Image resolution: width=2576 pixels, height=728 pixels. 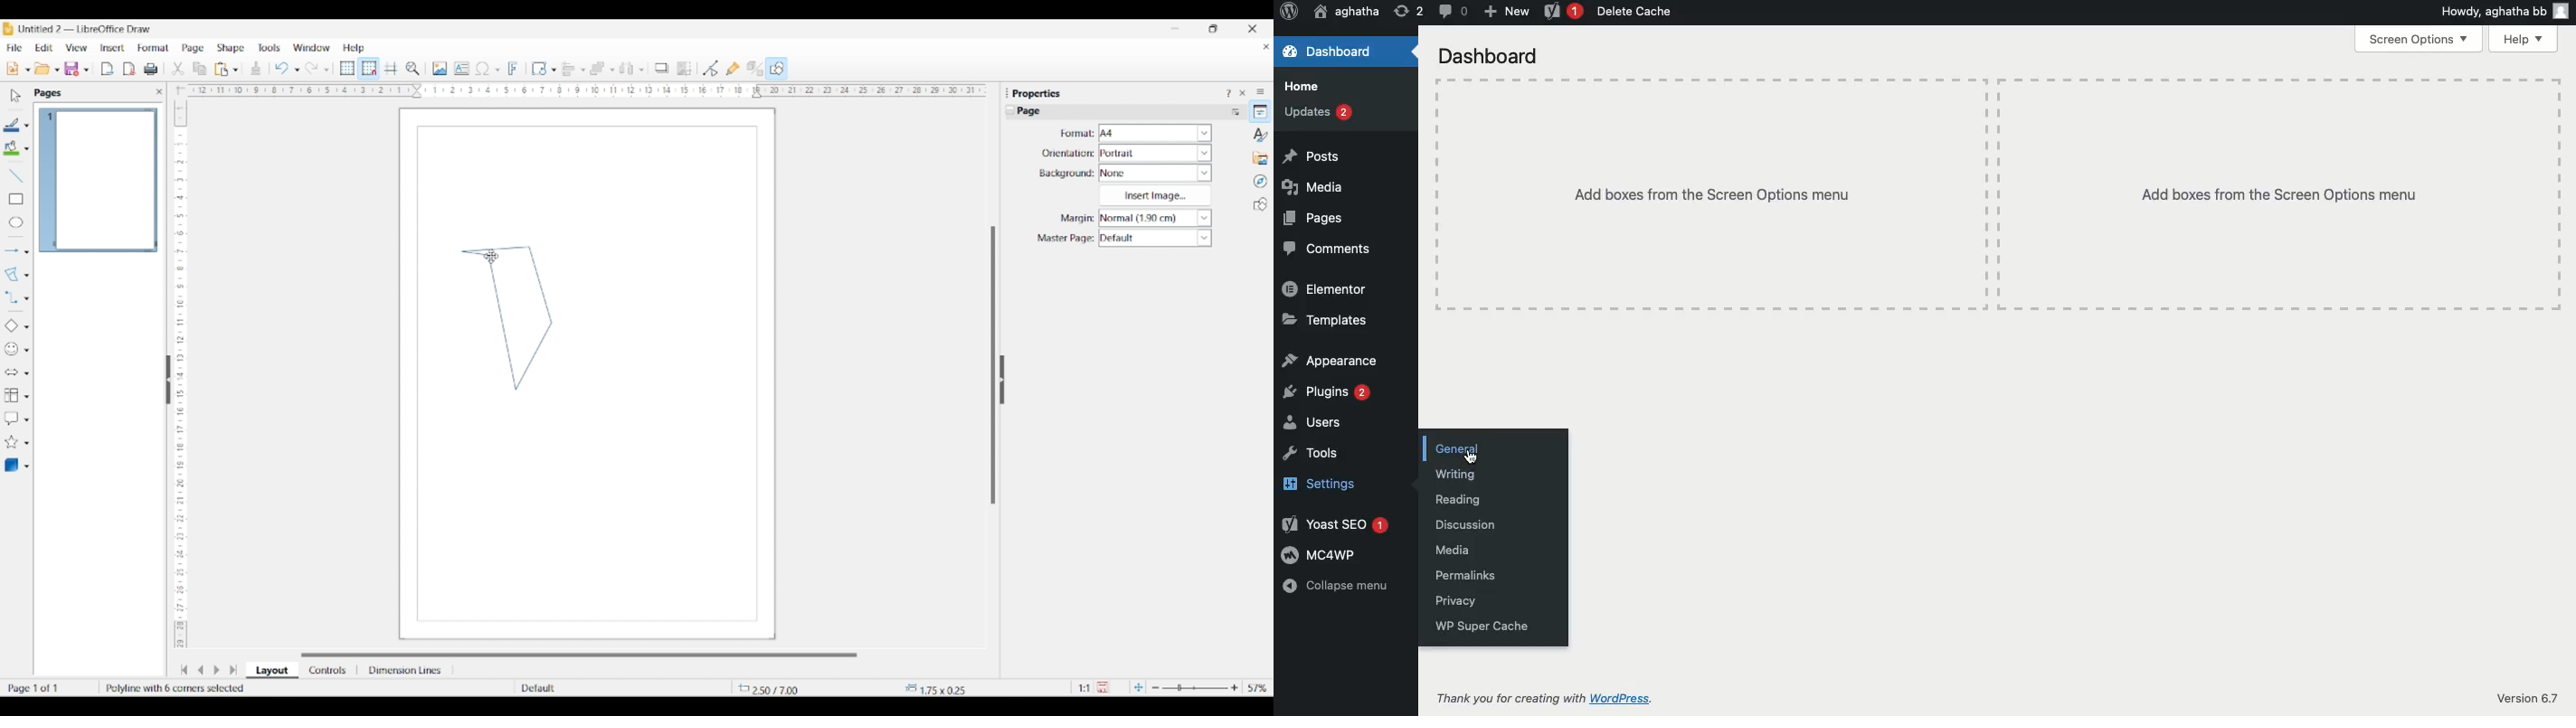 I want to click on Hide right sidebar, so click(x=1002, y=380).